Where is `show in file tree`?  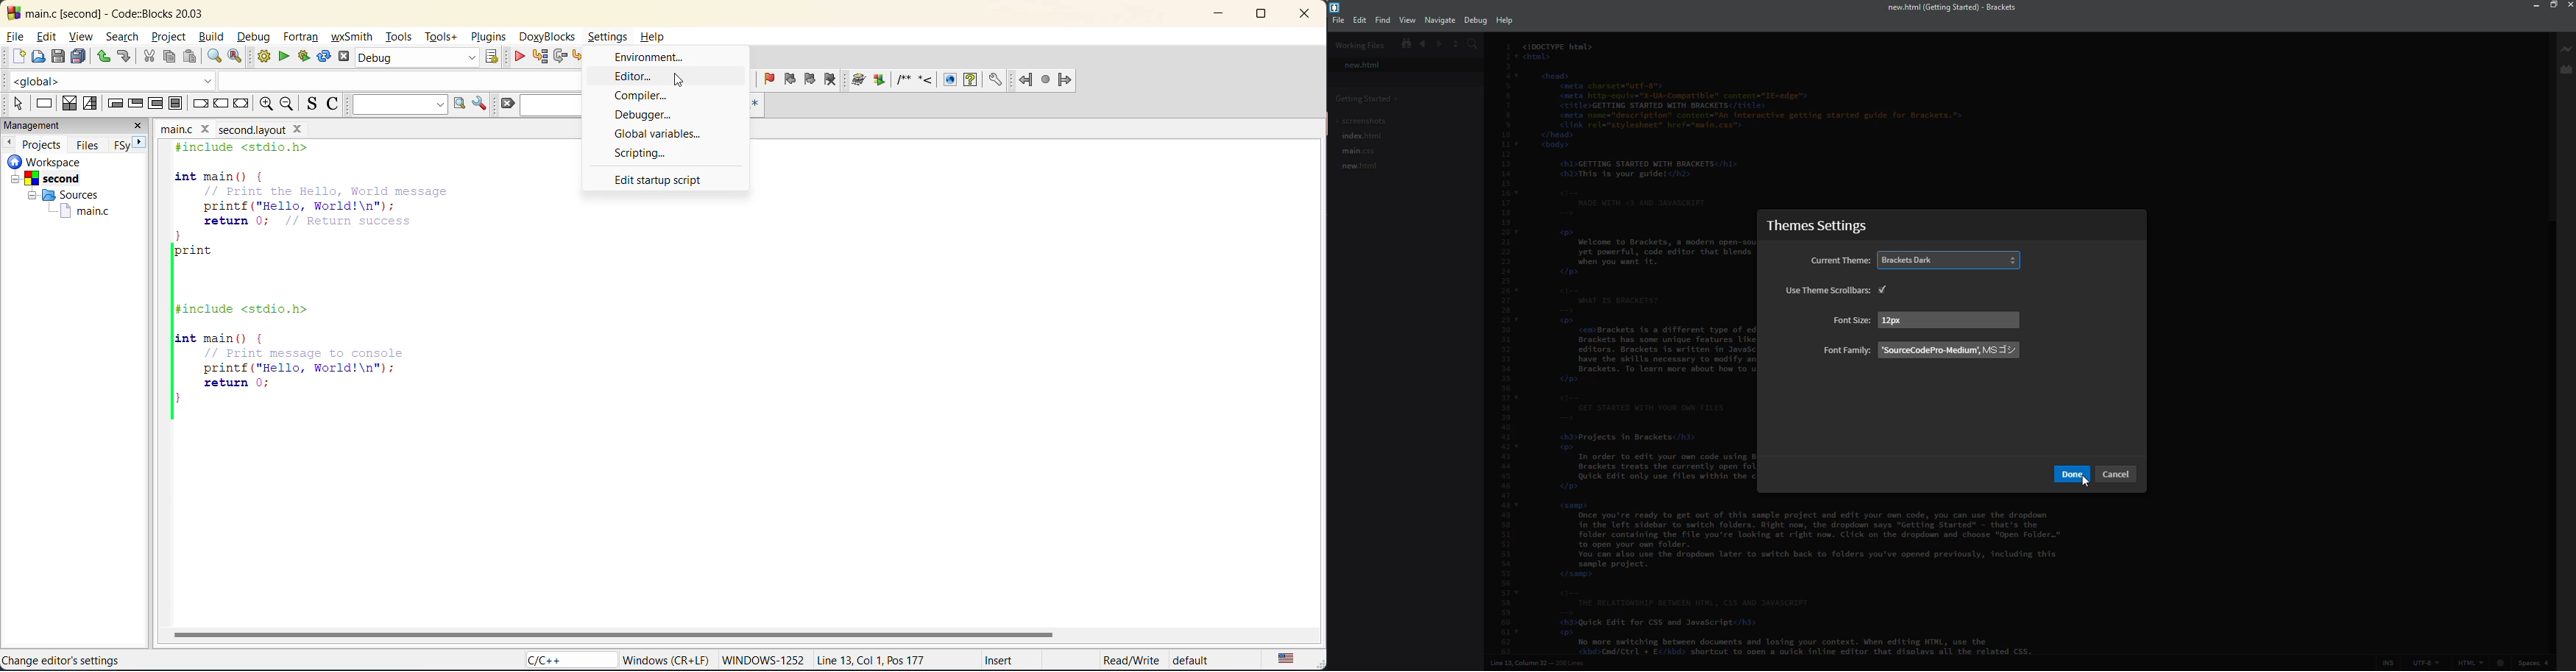 show in file tree is located at coordinates (1405, 44).